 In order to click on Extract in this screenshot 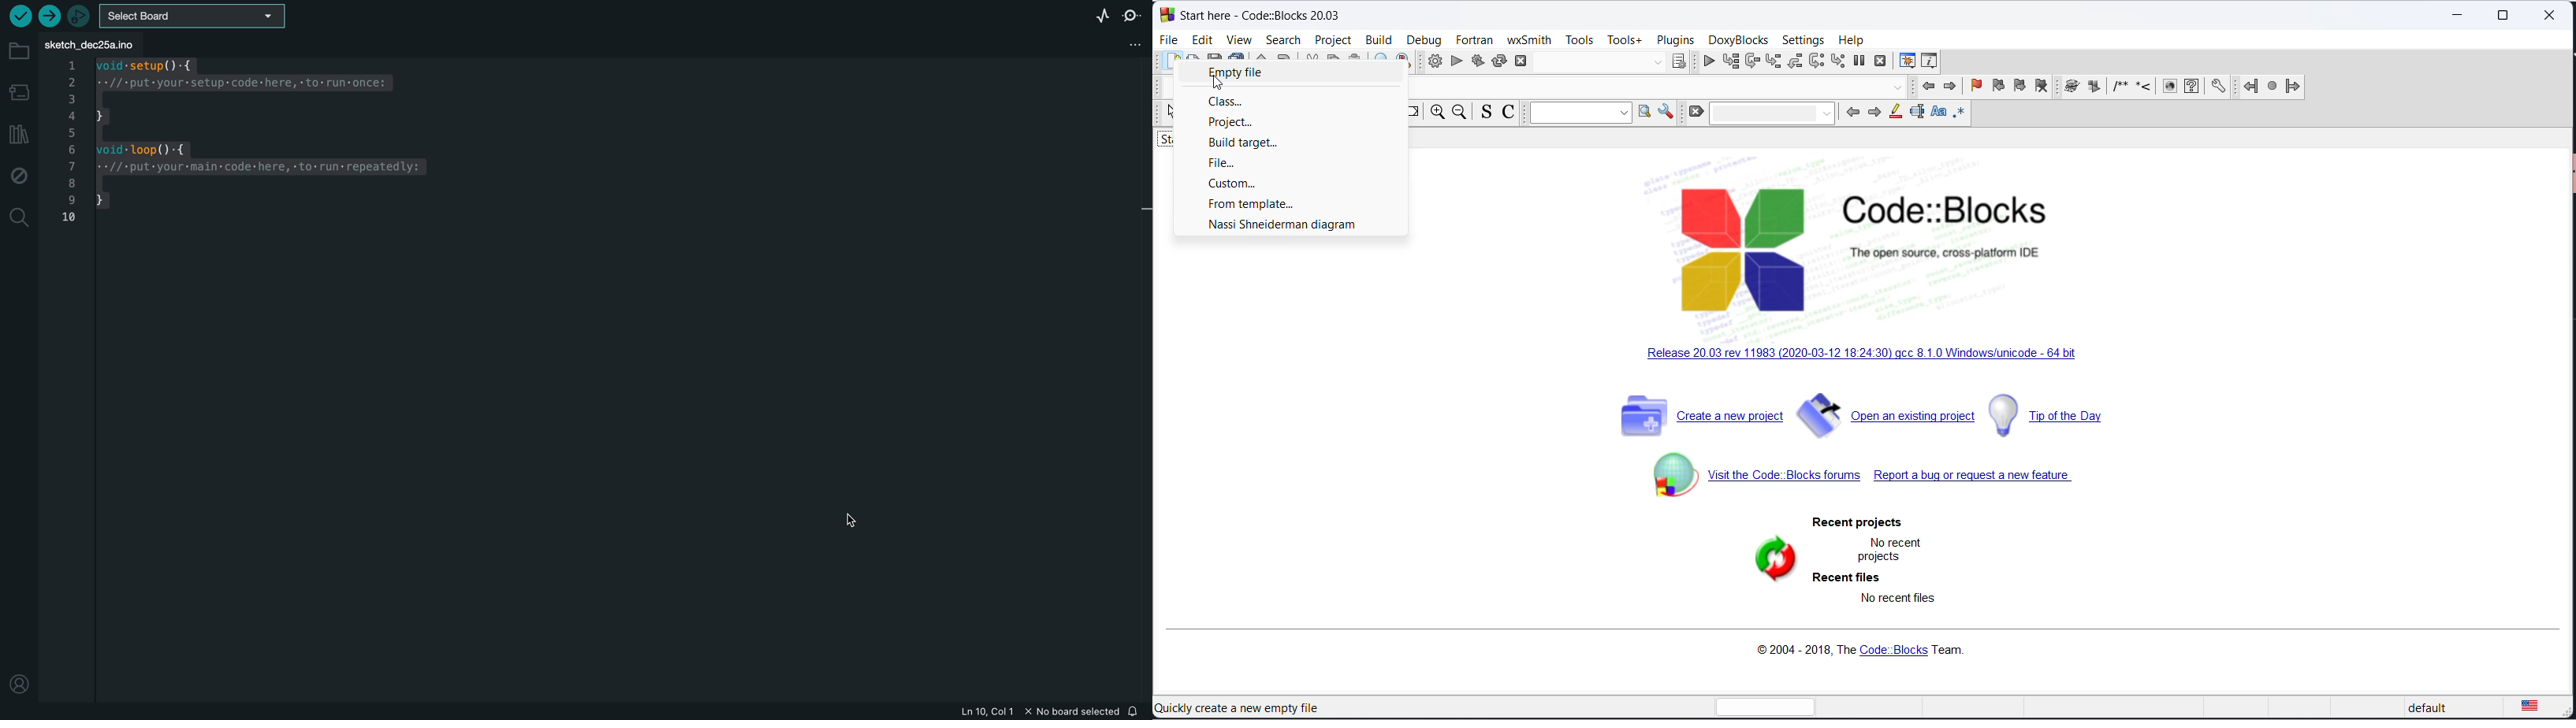, I will do `click(2094, 88)`.